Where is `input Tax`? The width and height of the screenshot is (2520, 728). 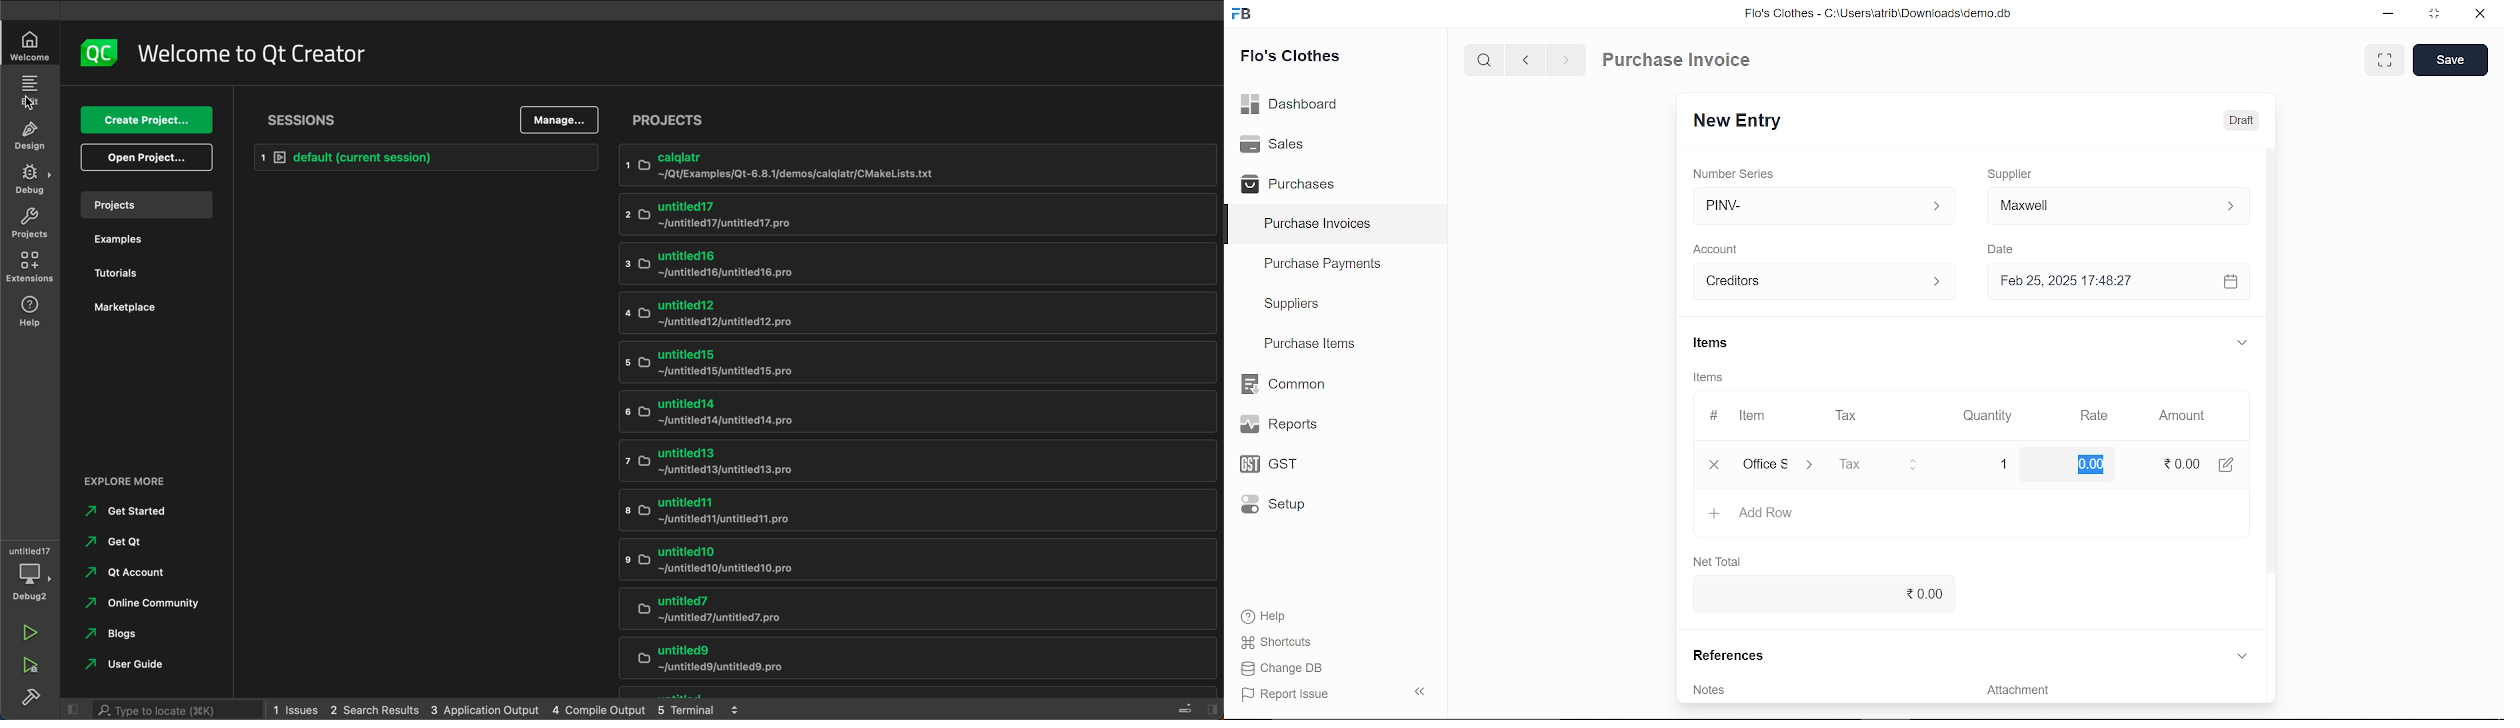 input Tax is located at coordinates (1878, 464).